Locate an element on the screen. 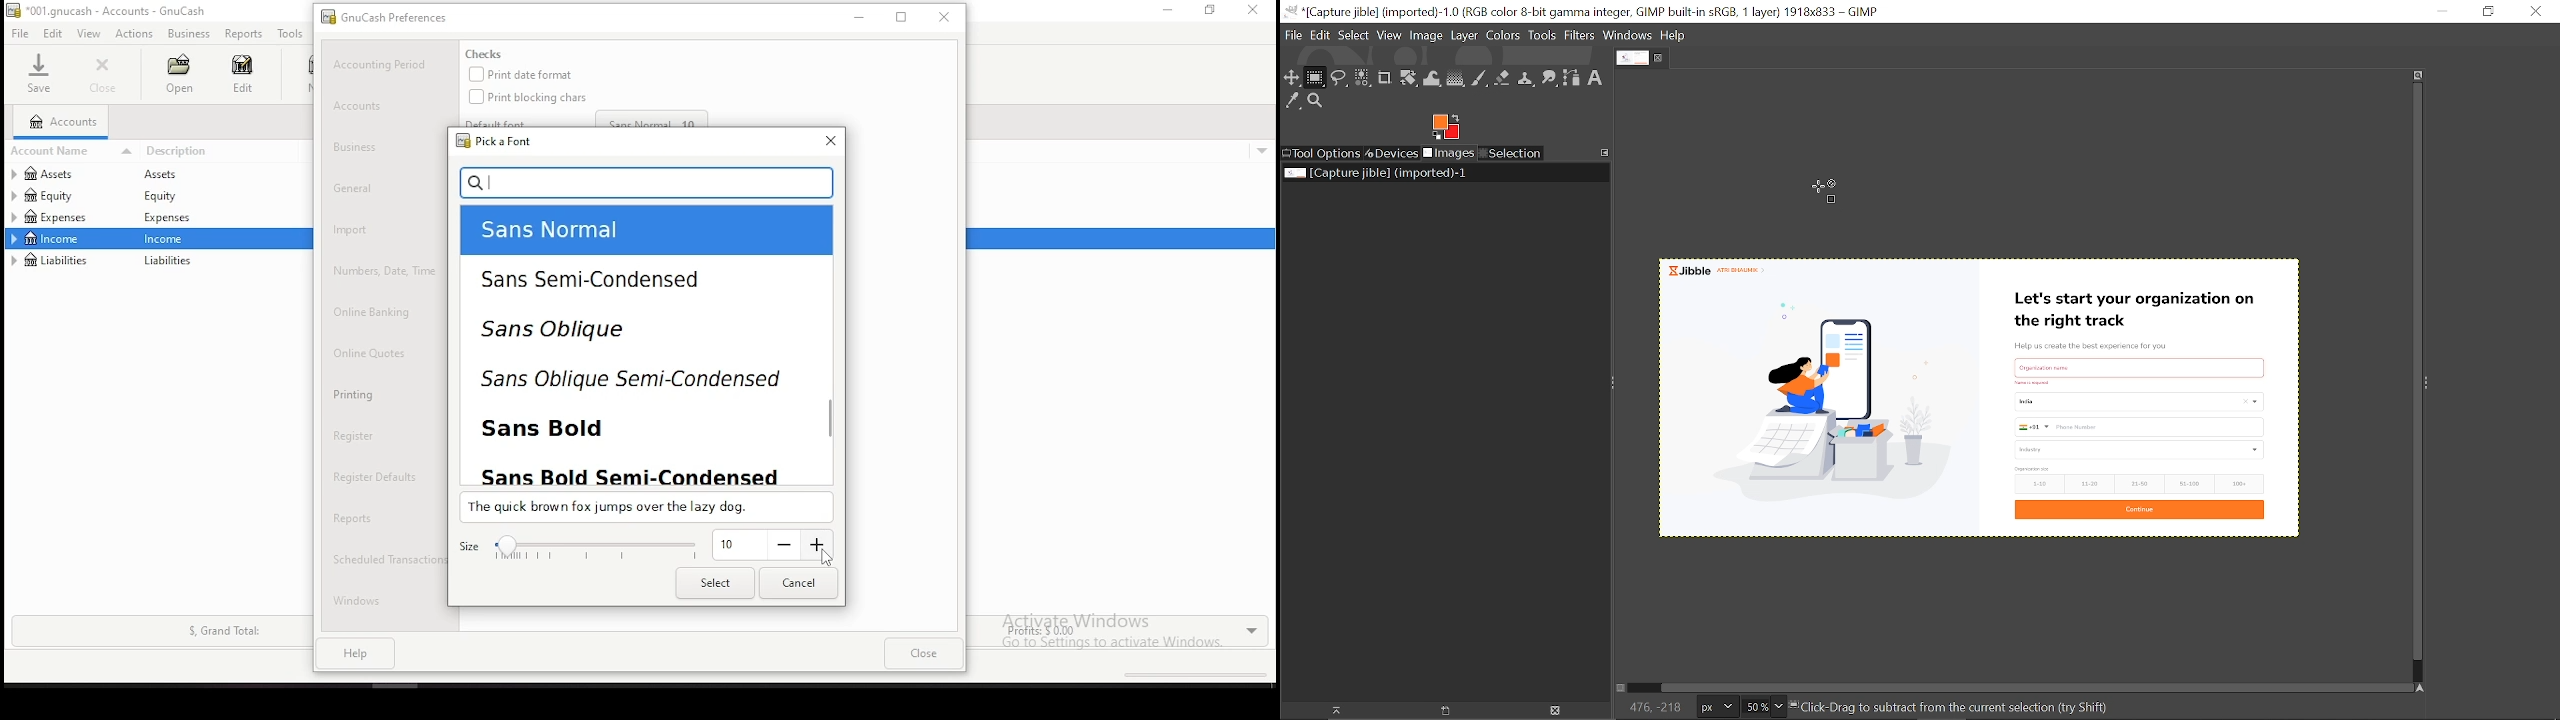 This screenshot has width=2576, height=728. account name is located at coordinates (74, 150).